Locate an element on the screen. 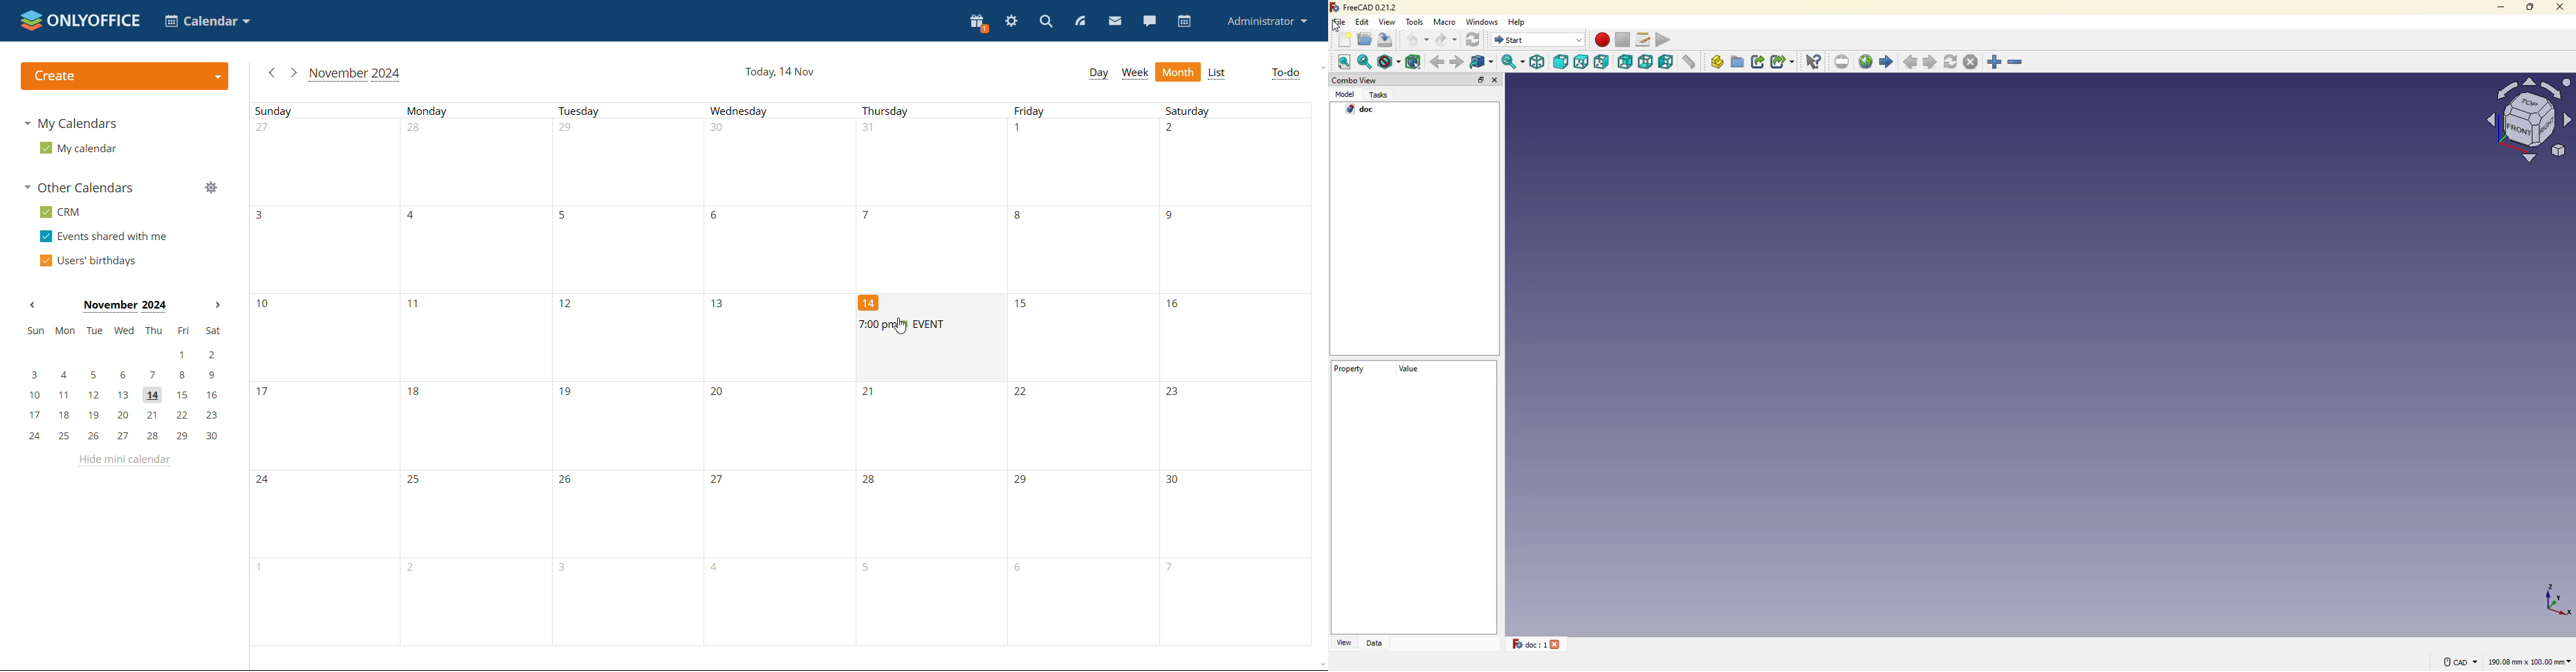 Image resolution: width=2576 pixels, height=672 pixels. model is located at coordinates (1346, 95).